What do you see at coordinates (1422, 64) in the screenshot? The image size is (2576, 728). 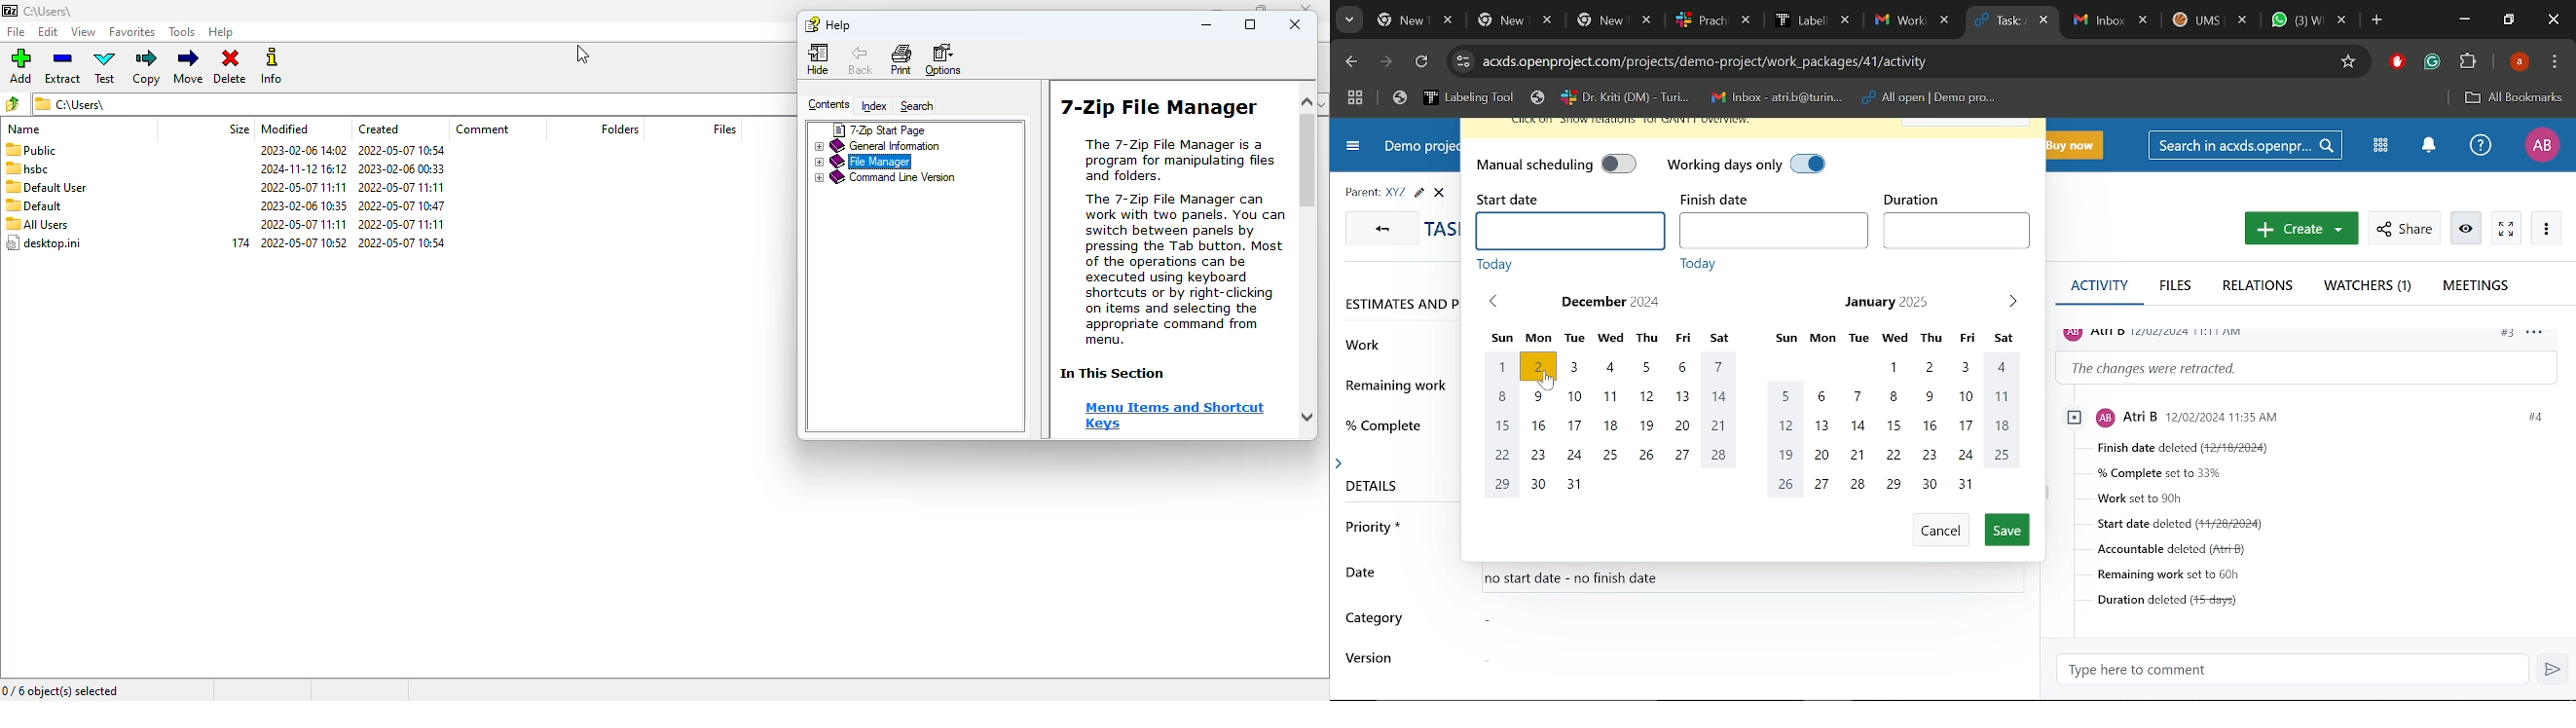 I see `Refresh` at bounding box center [1422, 64].